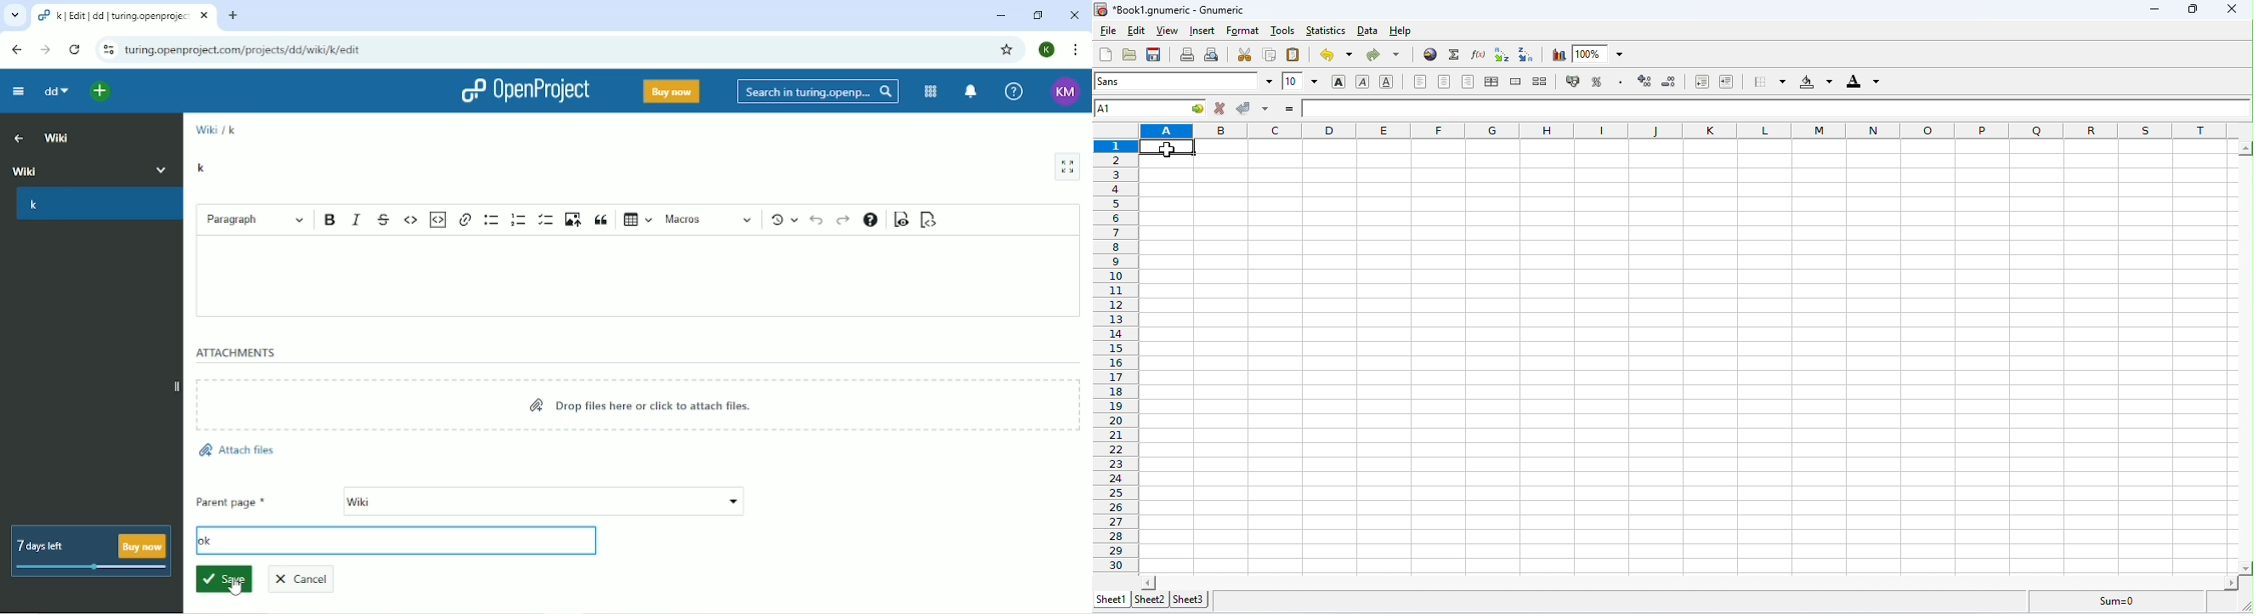  What do you see at coordinates (16, 137) in the screenshot?
I see `Up` at bounding box center [16, 137].